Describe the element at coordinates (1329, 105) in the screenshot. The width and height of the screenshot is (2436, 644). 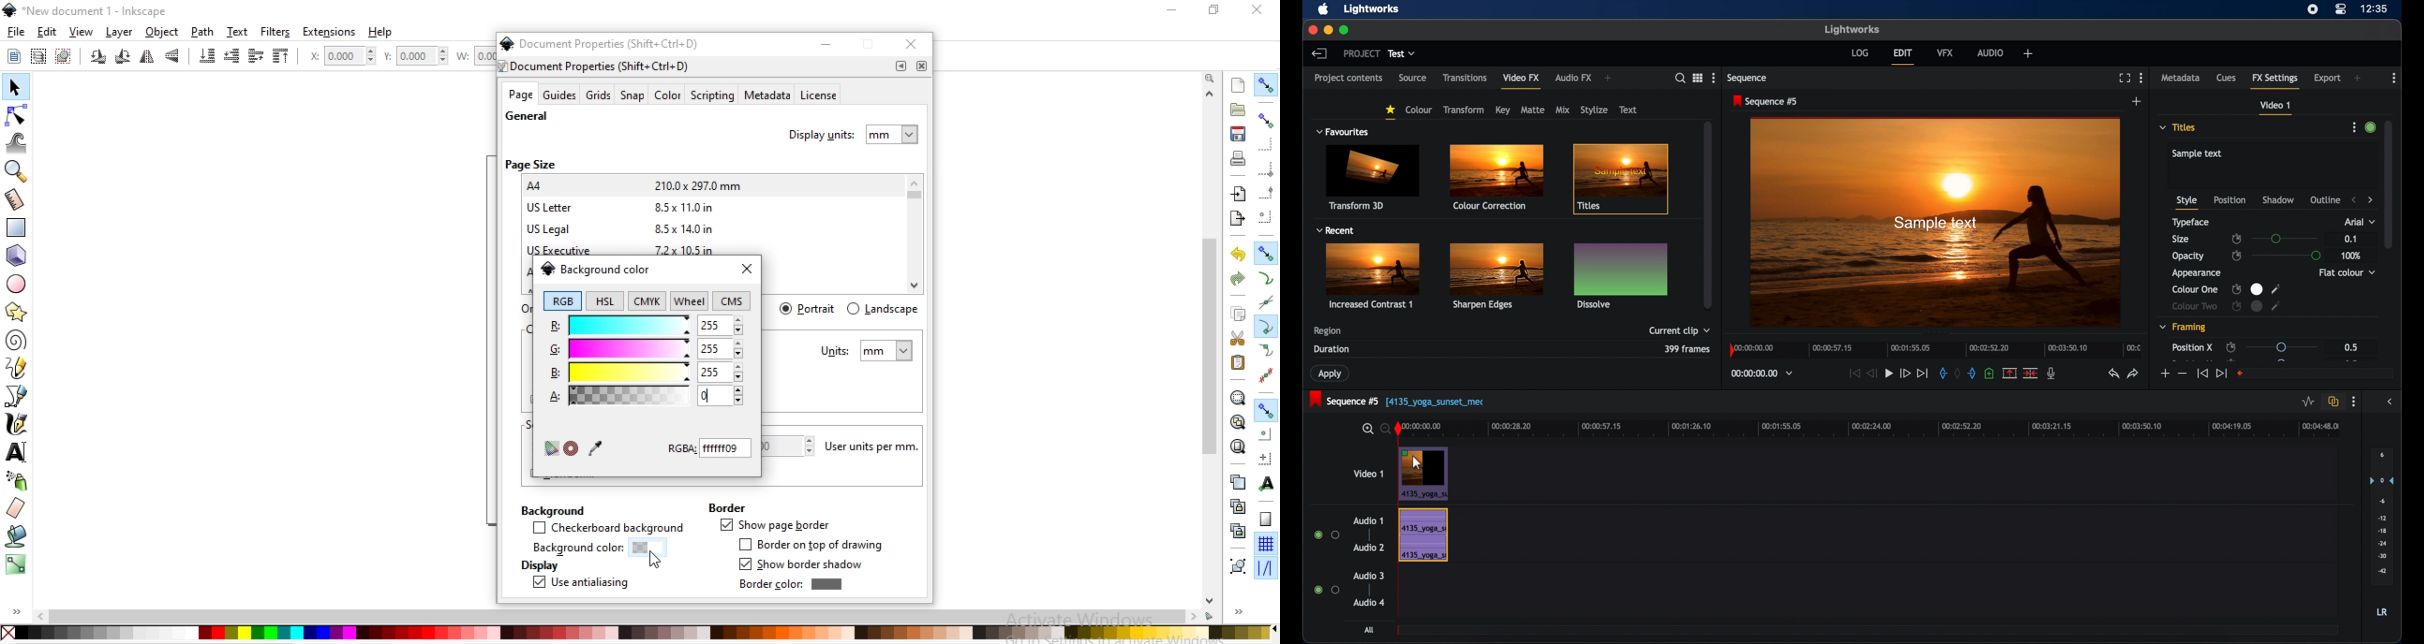
I see `filters` at that location.